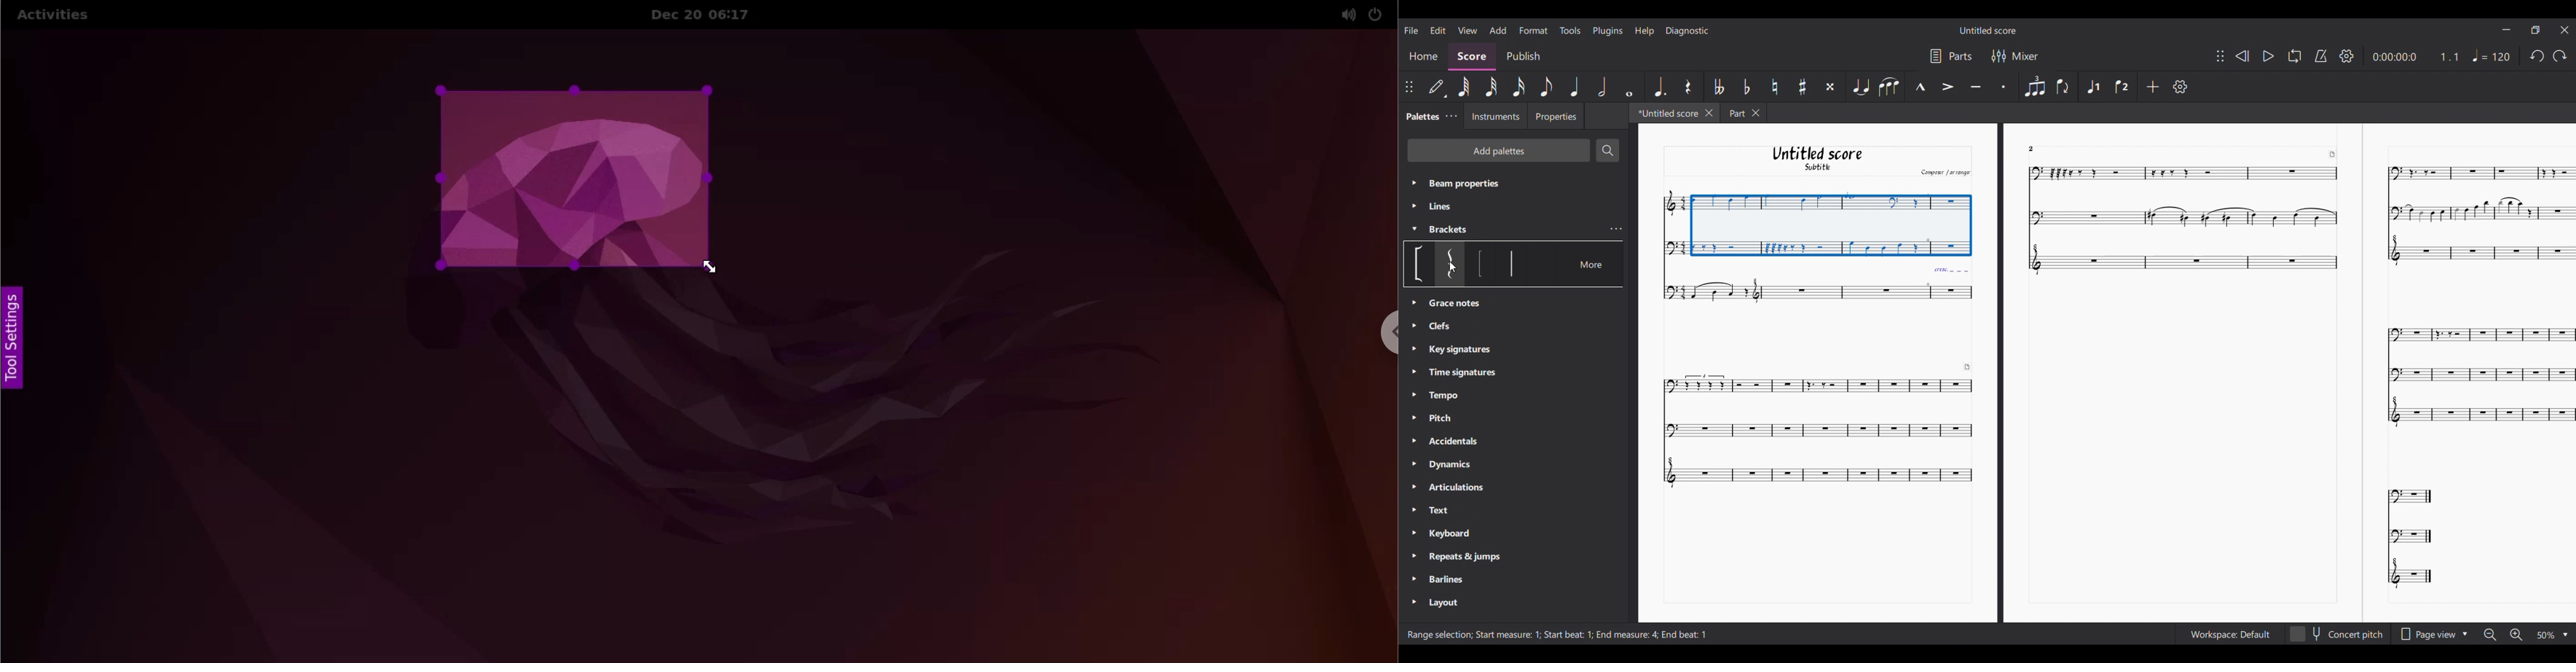 Image resolution: width=2576 pixels, height=672 pixels. What do you see at coordinates (1603, 87) in the screenshot?
I see `Half note` at bounding box center [1603, 87].